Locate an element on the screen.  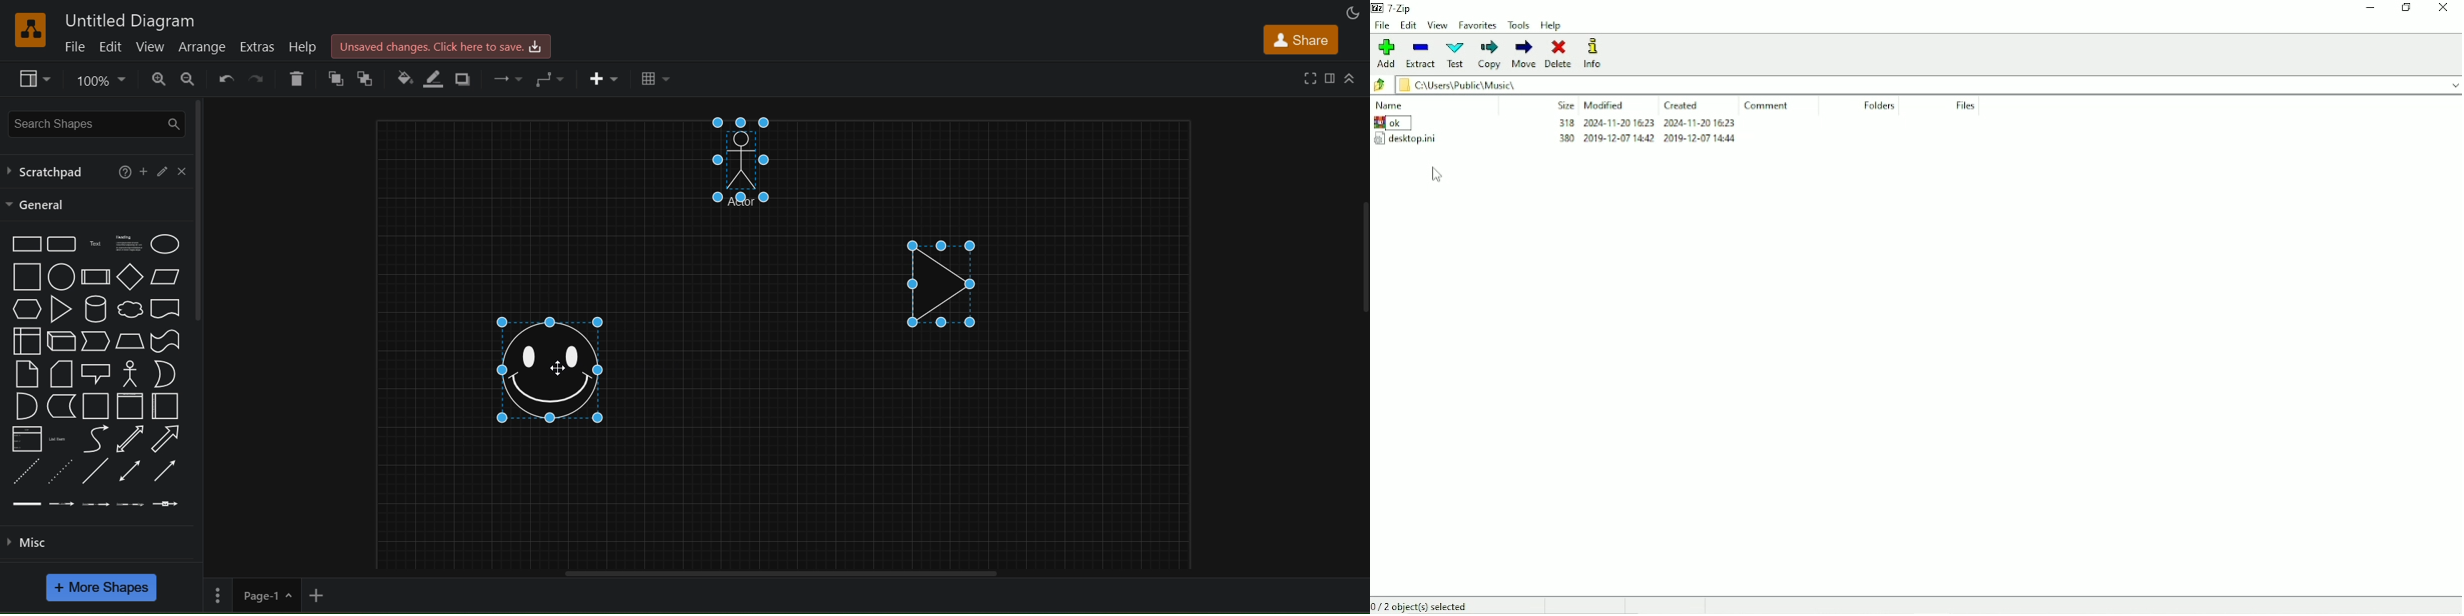
waypoints is located at coordinates (553, 78).